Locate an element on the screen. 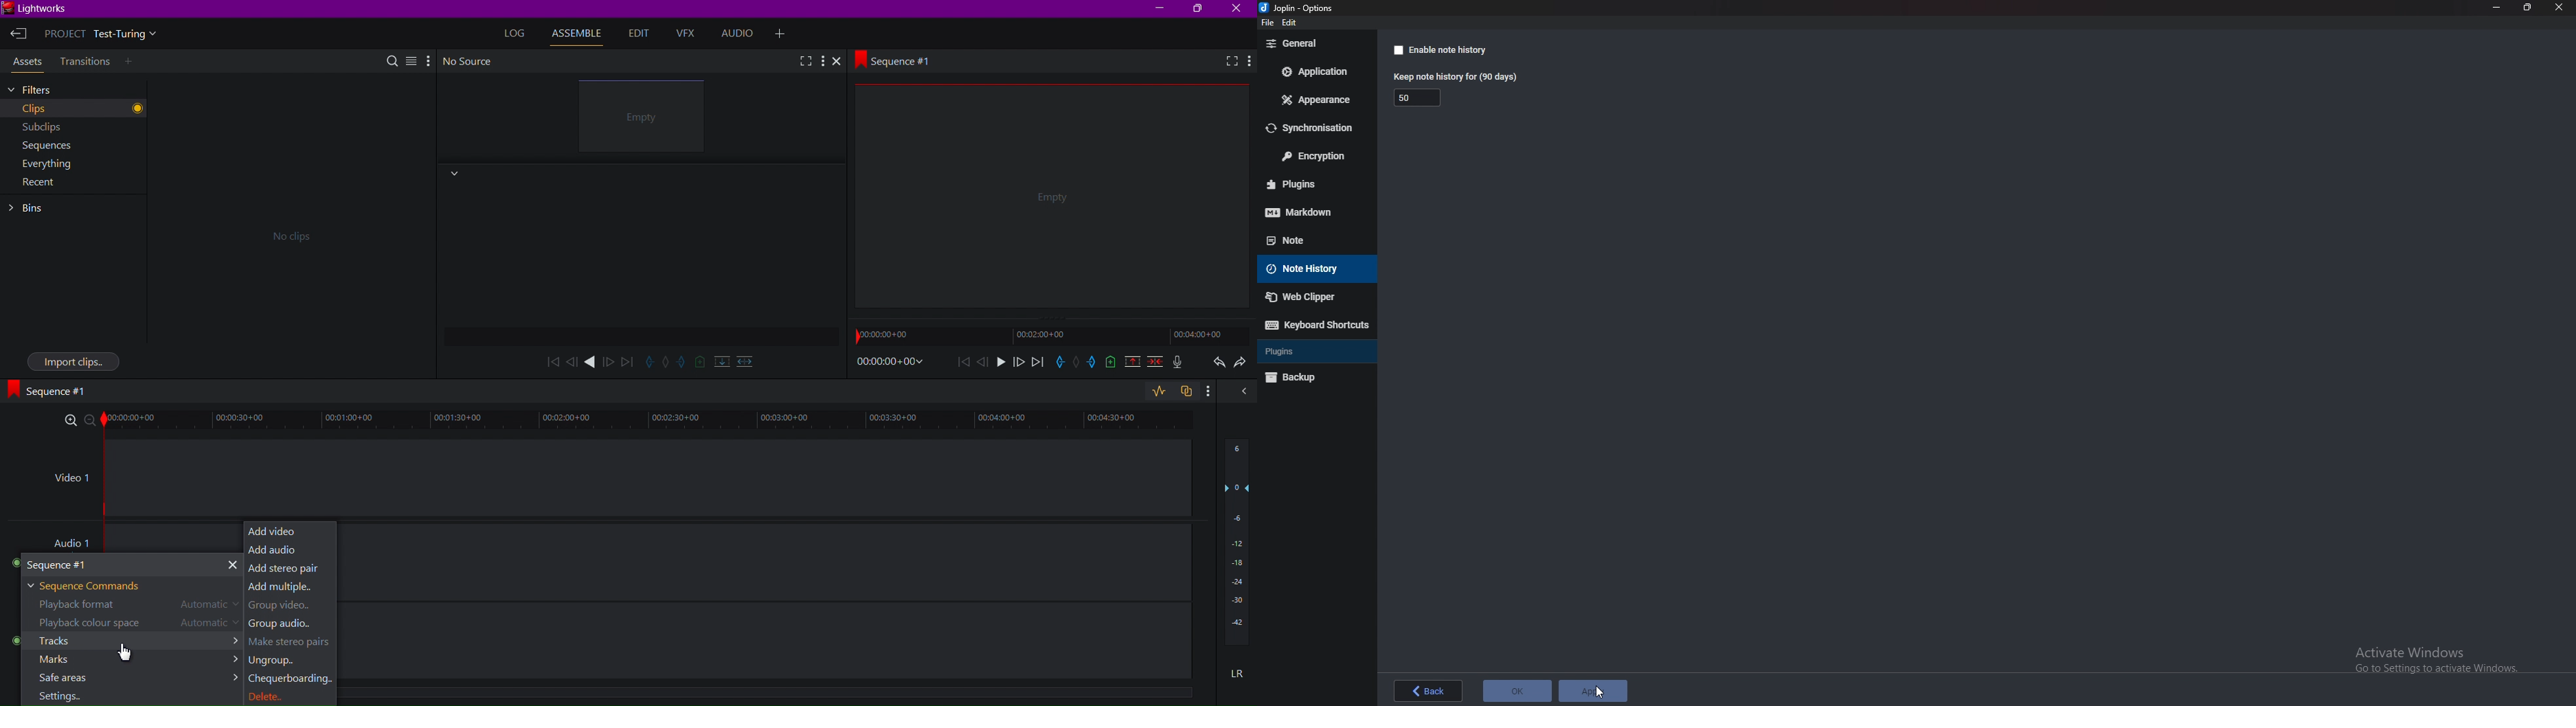 The height and width of the screenshot is (728, 2576). ok is located at coordinates (1517, 690).